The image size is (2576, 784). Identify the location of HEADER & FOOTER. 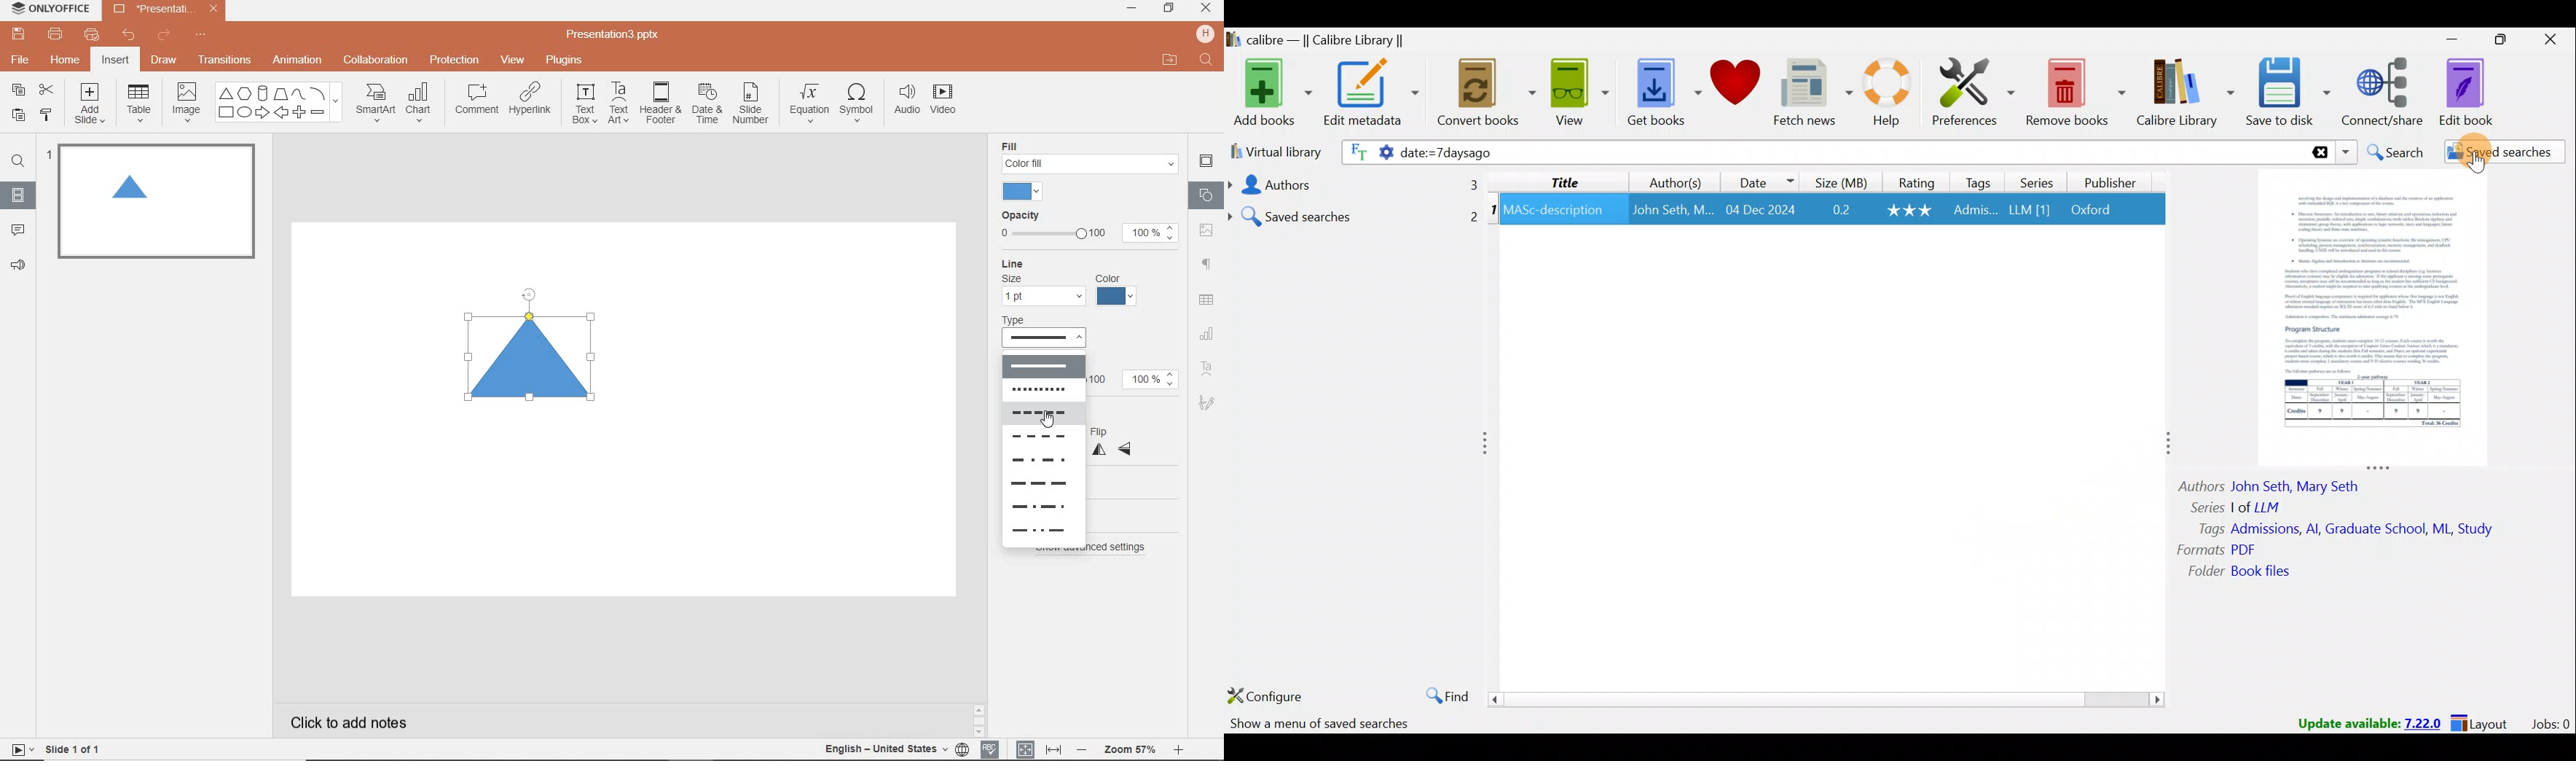
(659, 103).